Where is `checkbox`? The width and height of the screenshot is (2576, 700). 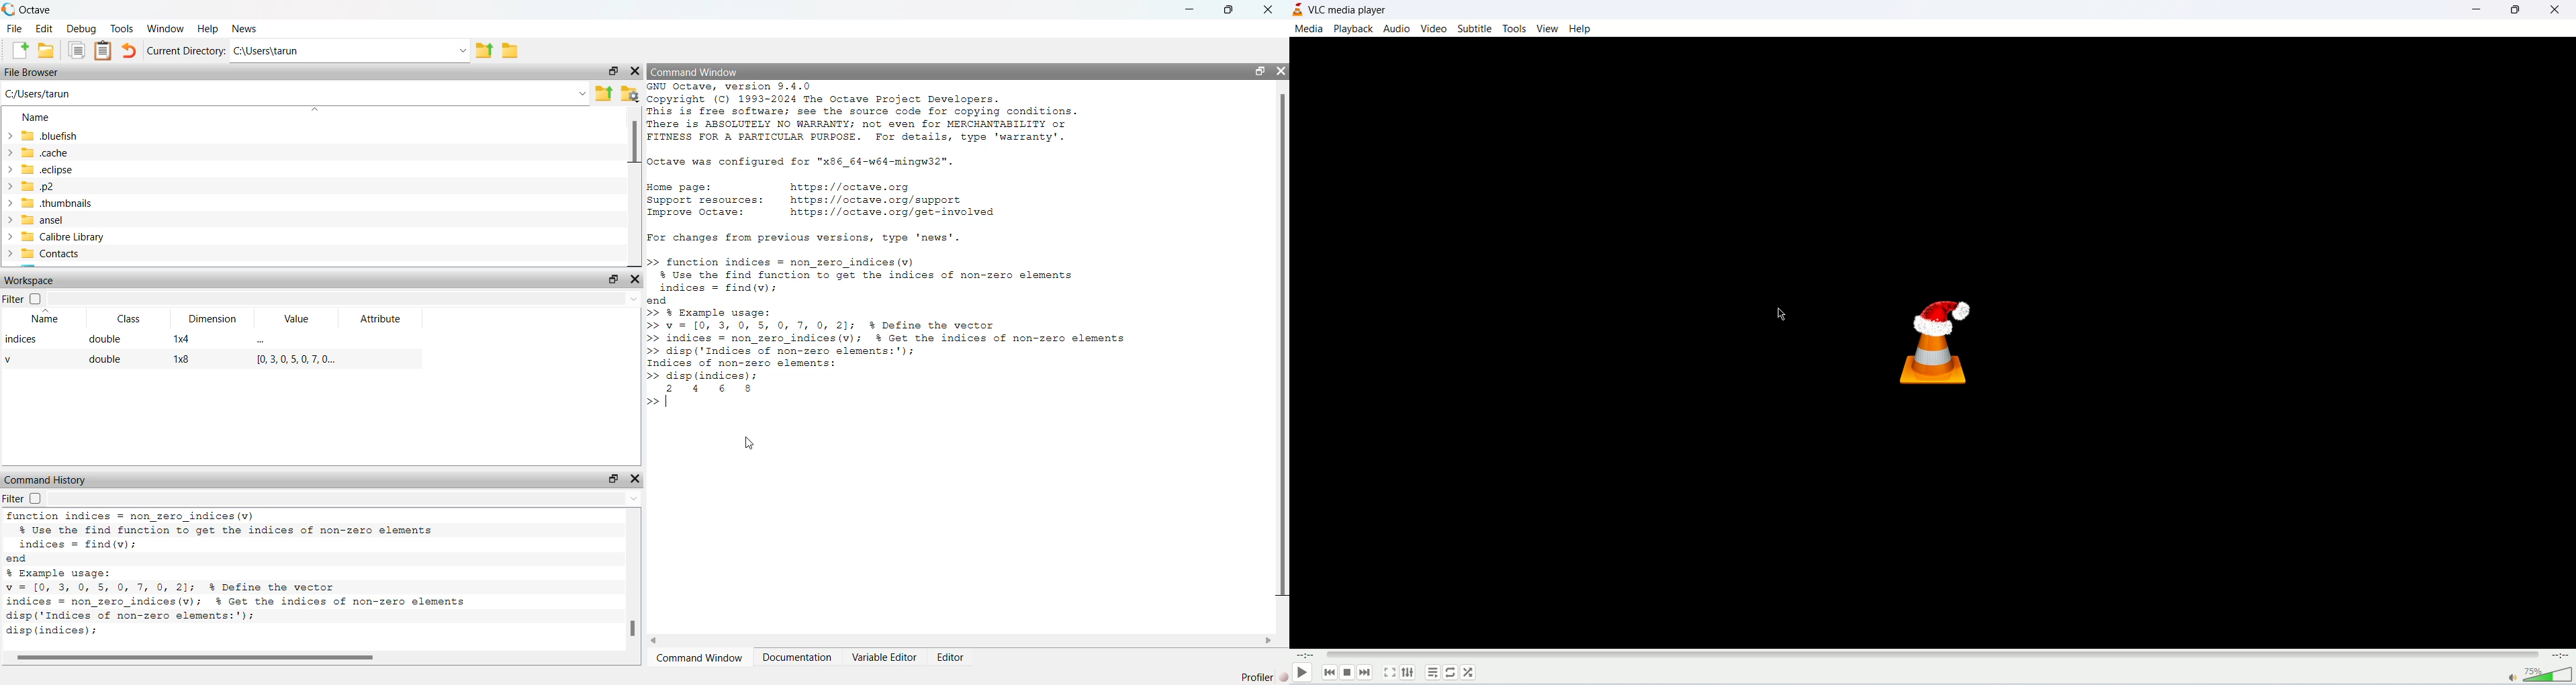
checkbox is located at coordinates (39, 498).